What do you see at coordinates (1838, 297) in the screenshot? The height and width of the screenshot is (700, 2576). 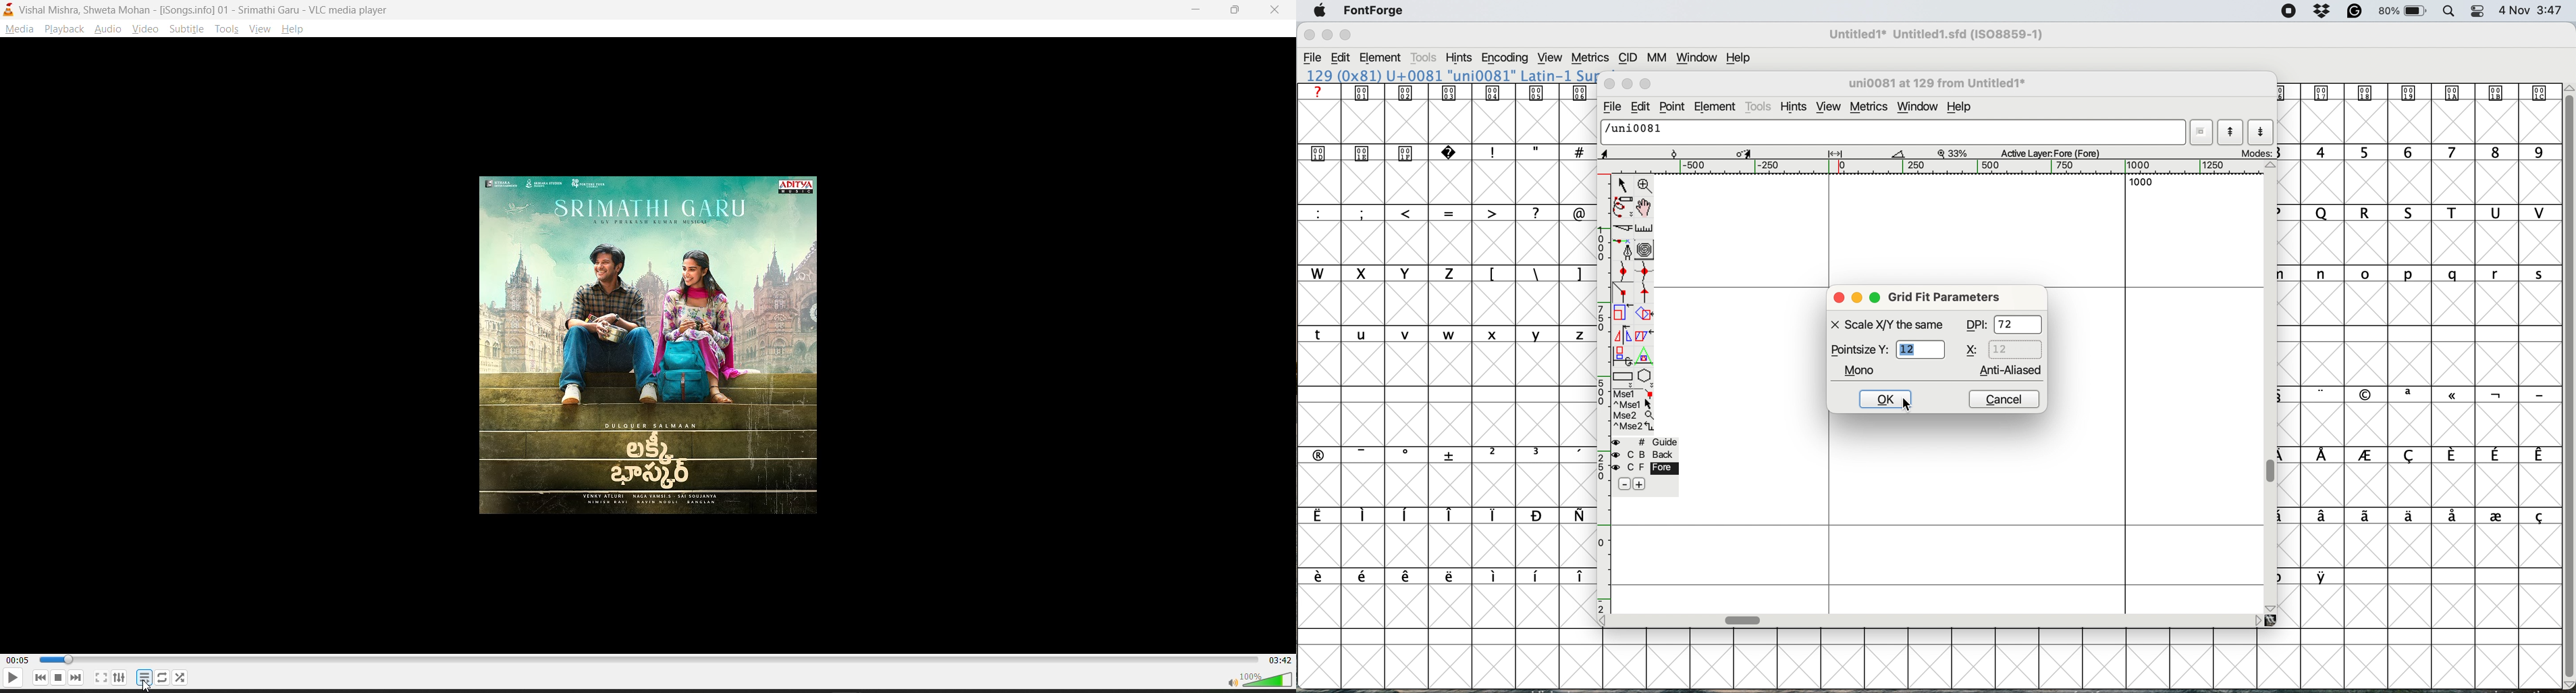 I see `close` at bounding box center [1838, 297].